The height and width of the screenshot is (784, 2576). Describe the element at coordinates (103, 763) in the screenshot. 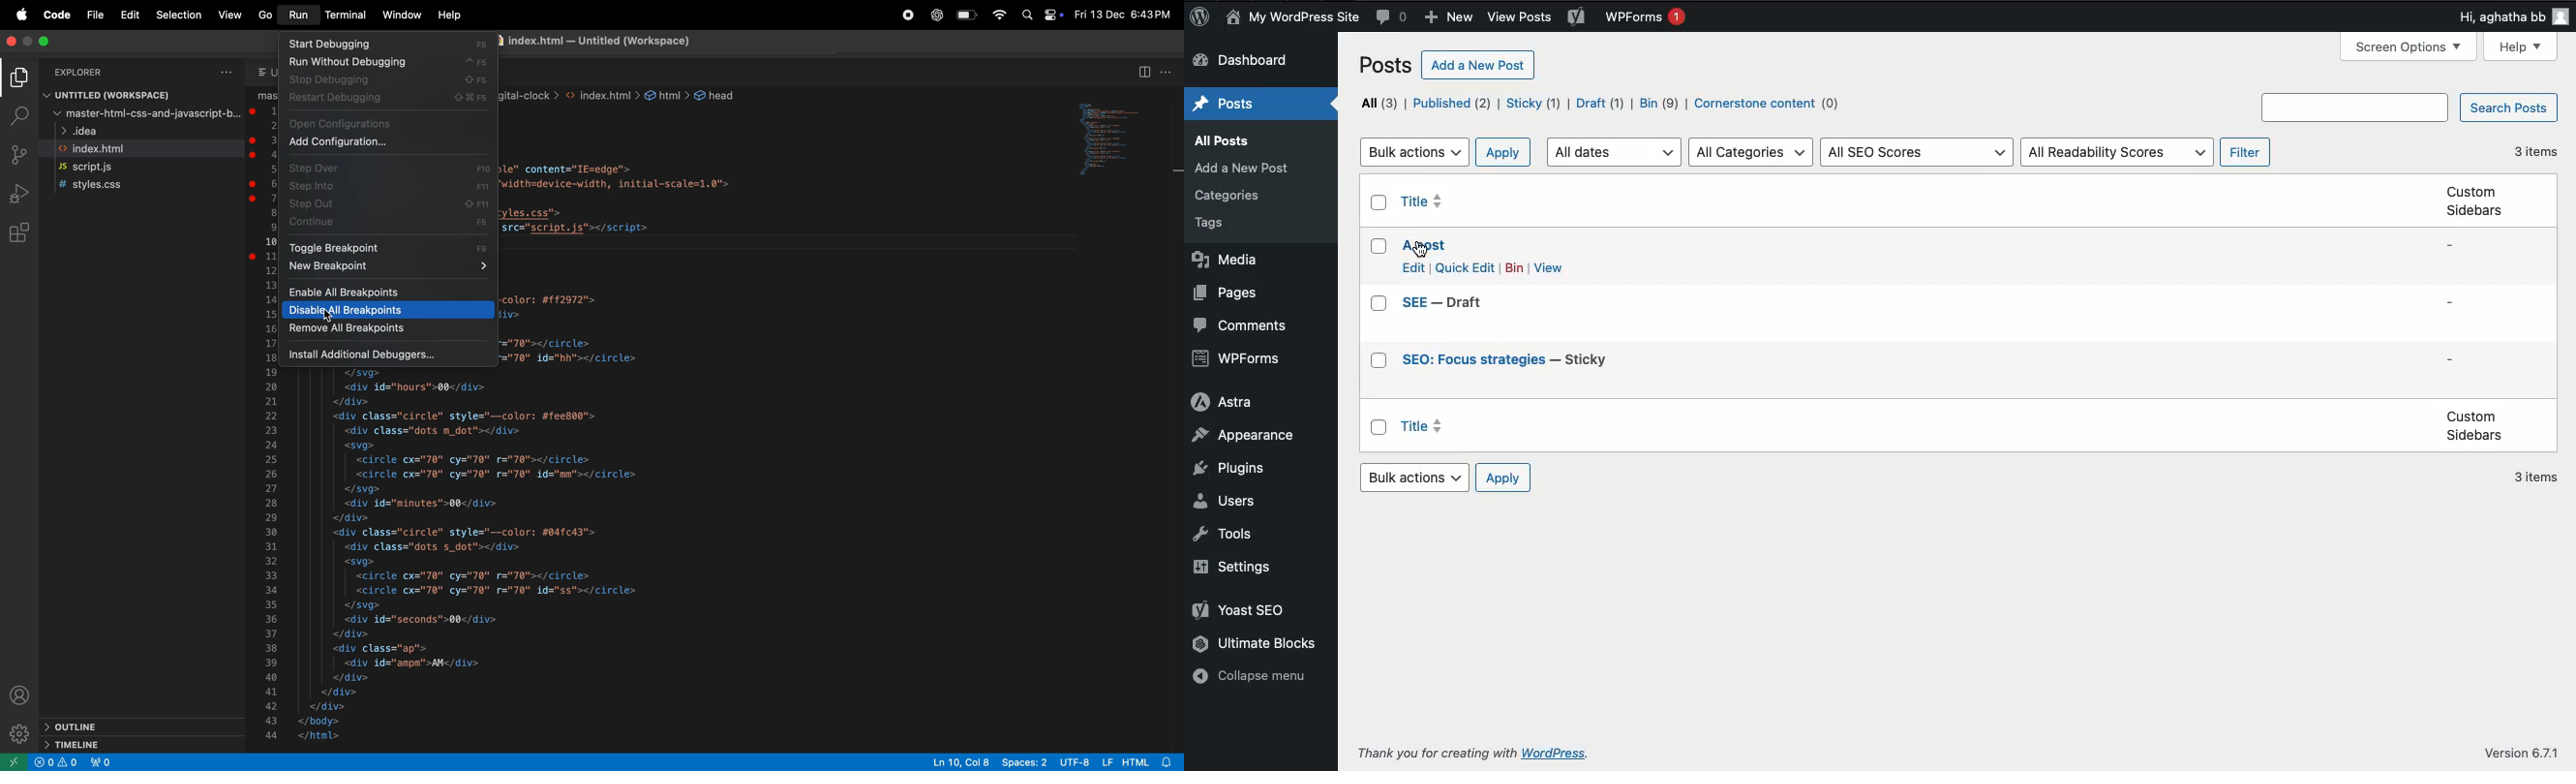

I see `no forwarded` at that location.